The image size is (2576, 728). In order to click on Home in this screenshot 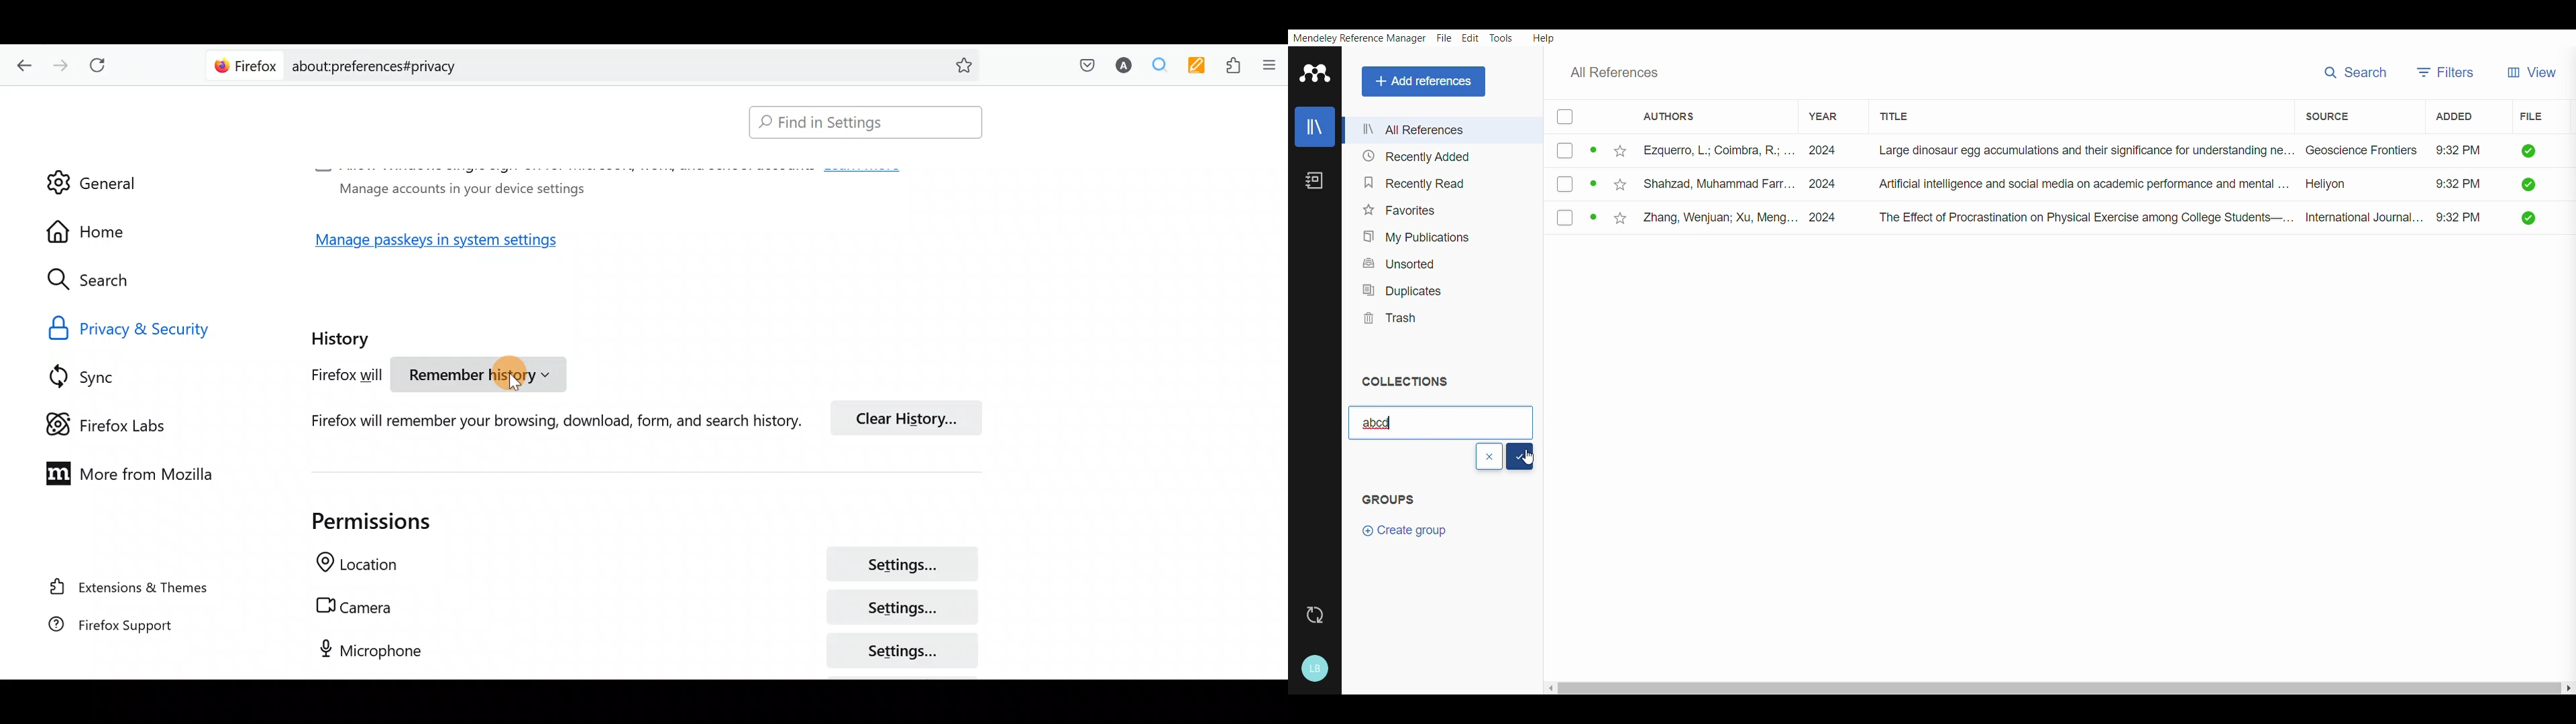, I will do `click(99, 231)`.